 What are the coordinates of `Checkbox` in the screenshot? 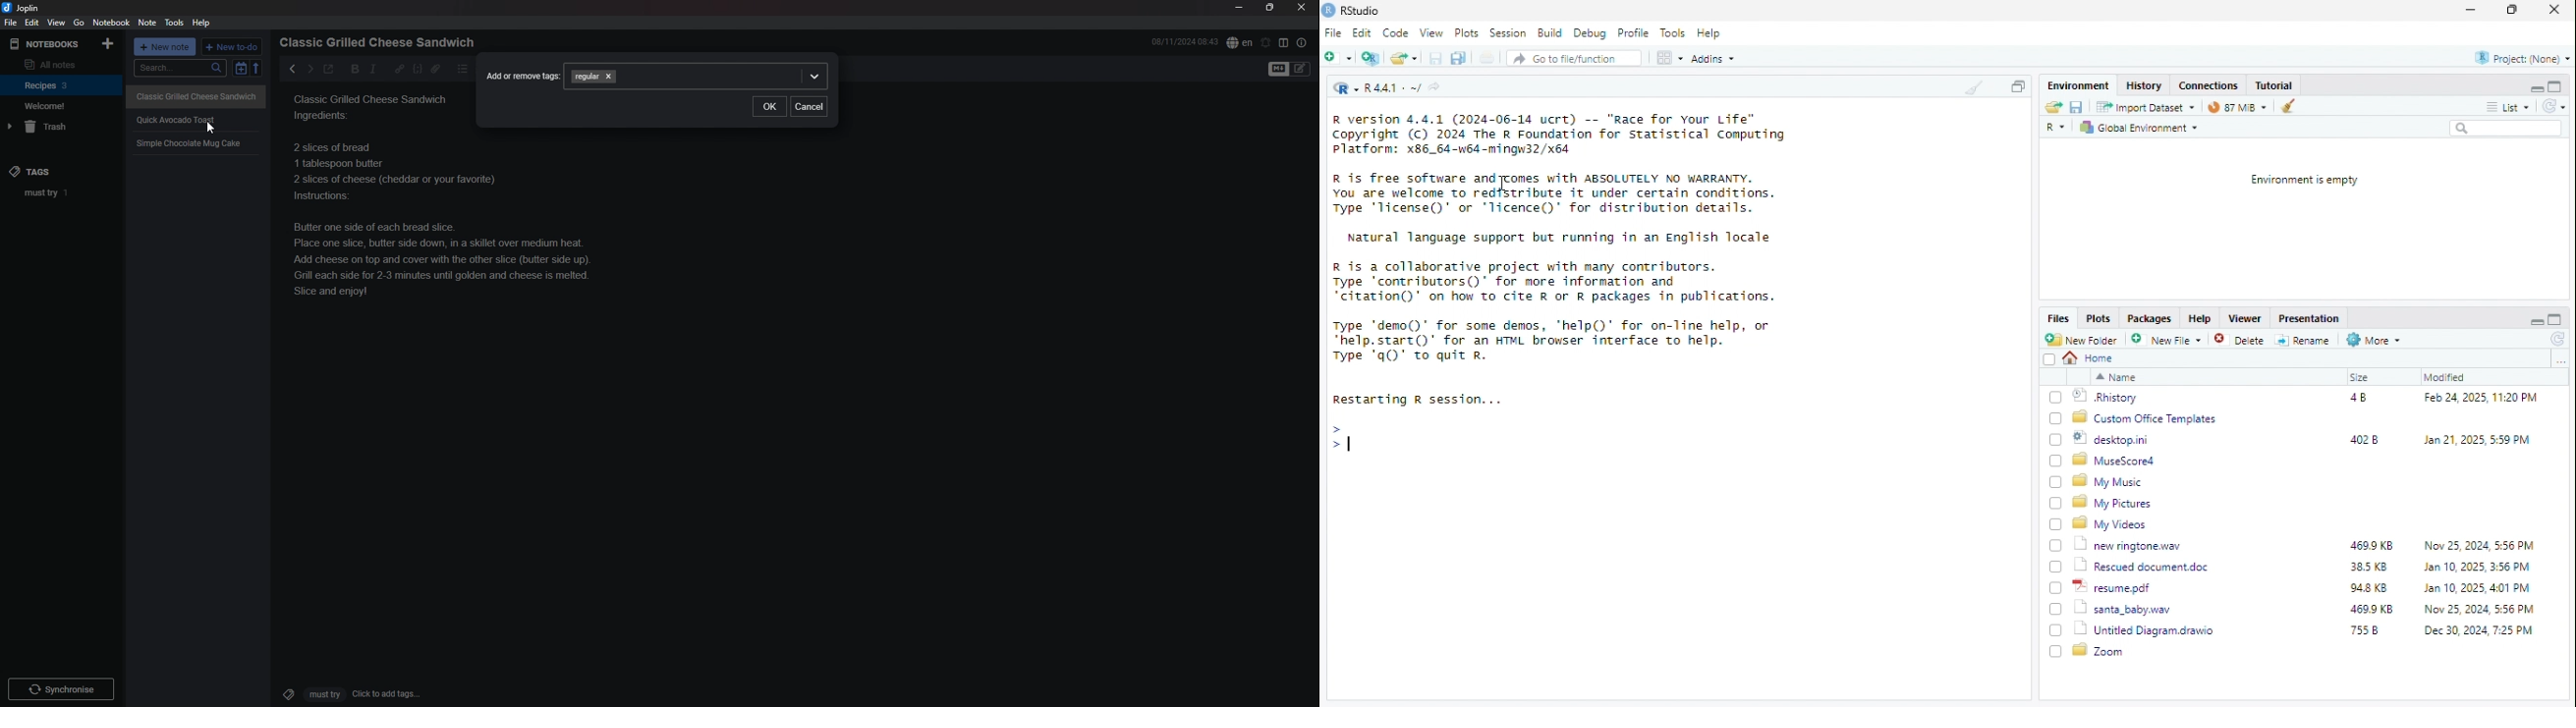 It's located at (2056, 461).